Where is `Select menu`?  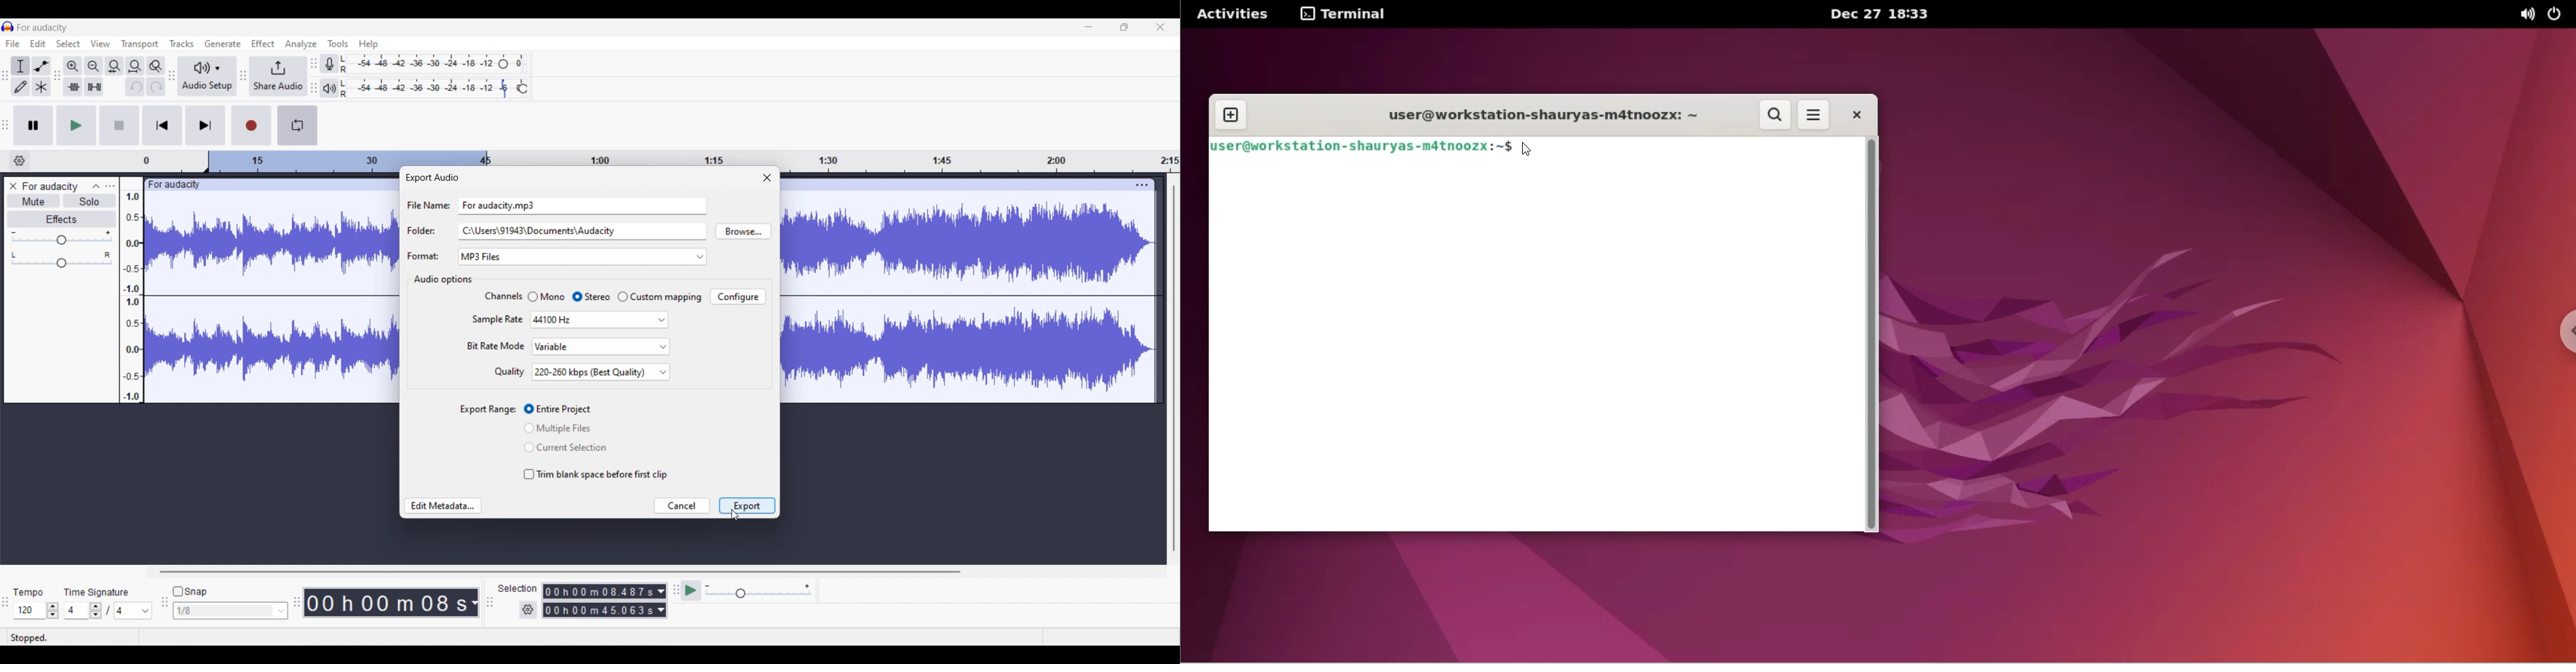
Select menu is located at coordinates (68, 44).